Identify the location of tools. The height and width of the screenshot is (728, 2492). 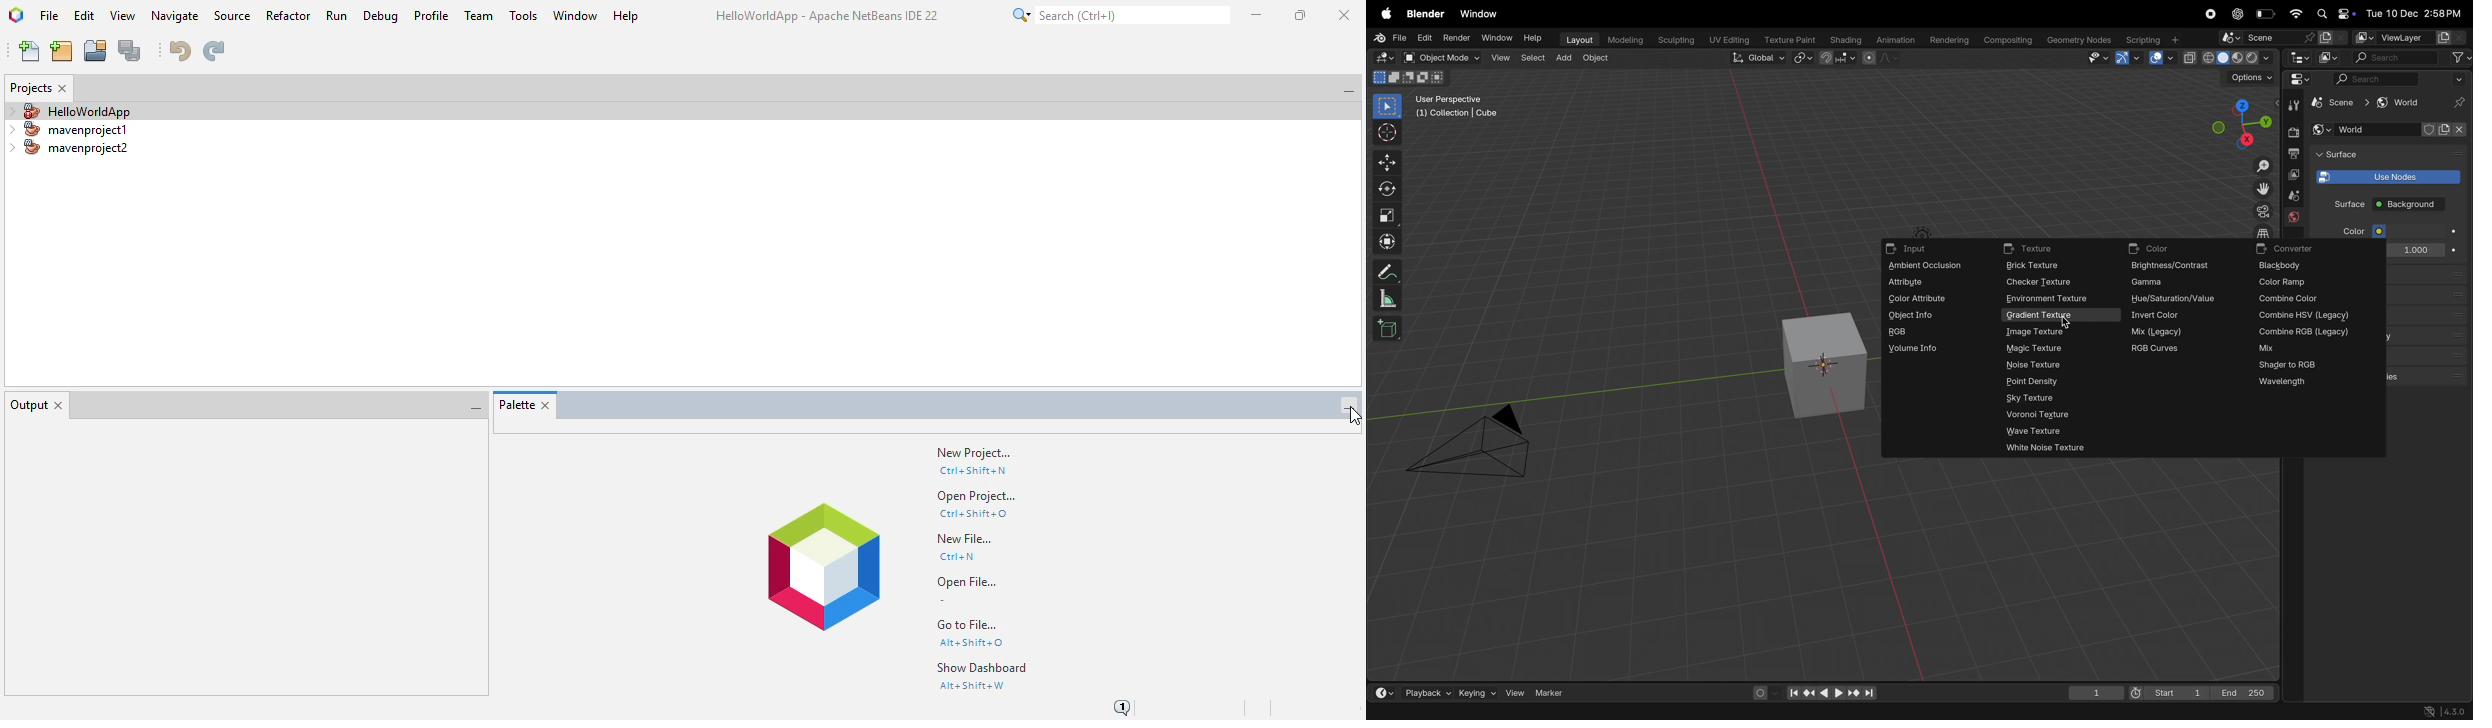
(524, 15).